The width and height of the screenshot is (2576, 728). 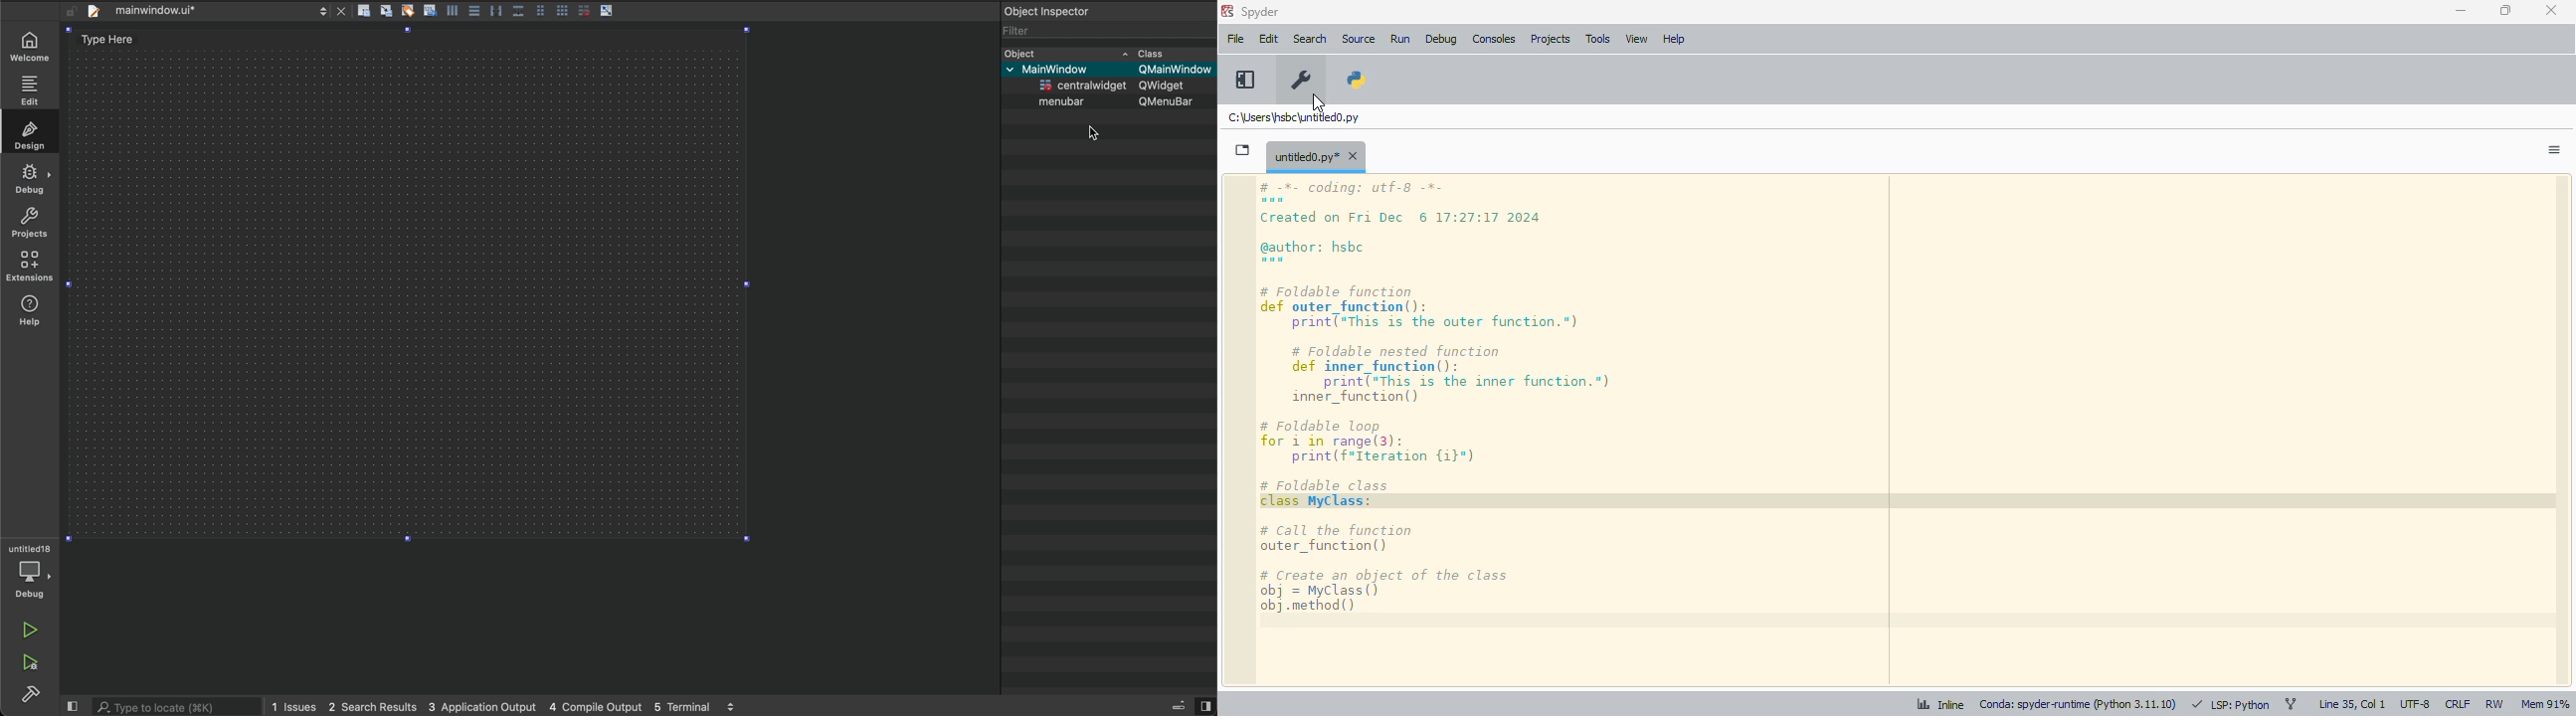 What do you see at coordinates (1359, 39) in the screenshot?
I see `source` at bounding box center [1359, 39].